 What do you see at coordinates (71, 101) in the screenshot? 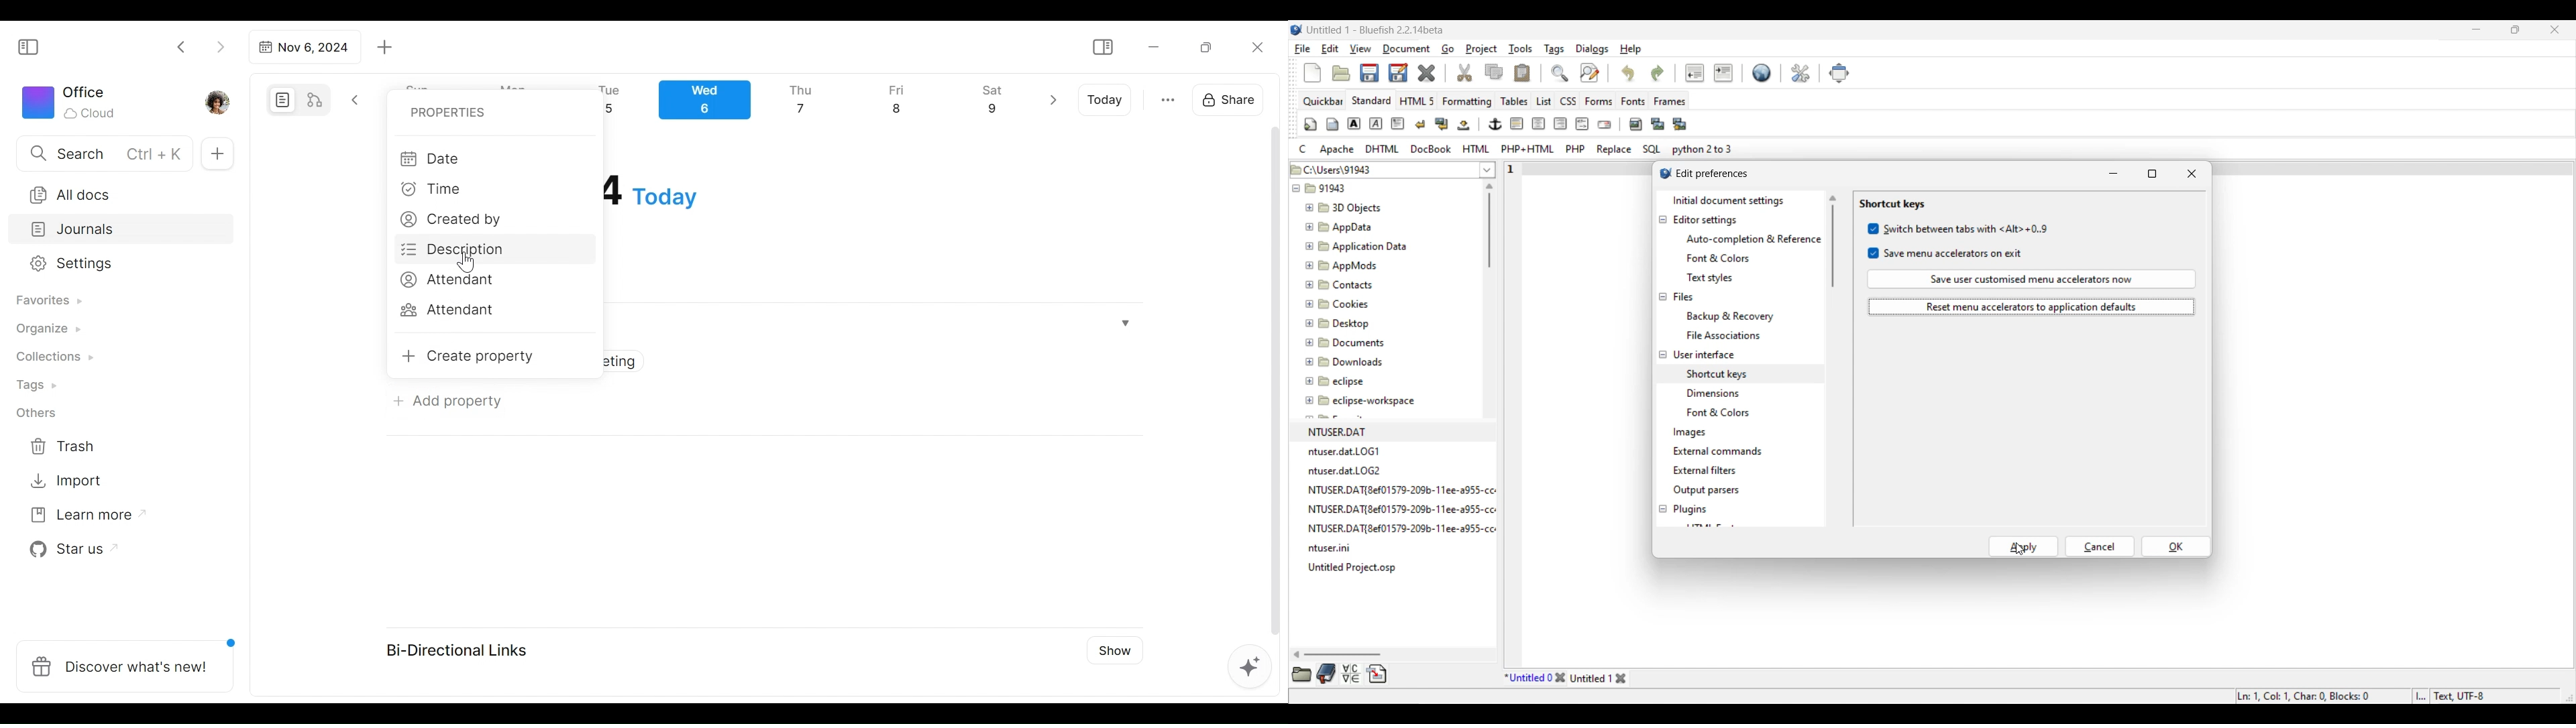
I see `Workspace icon` at bounding box center [71, 101].